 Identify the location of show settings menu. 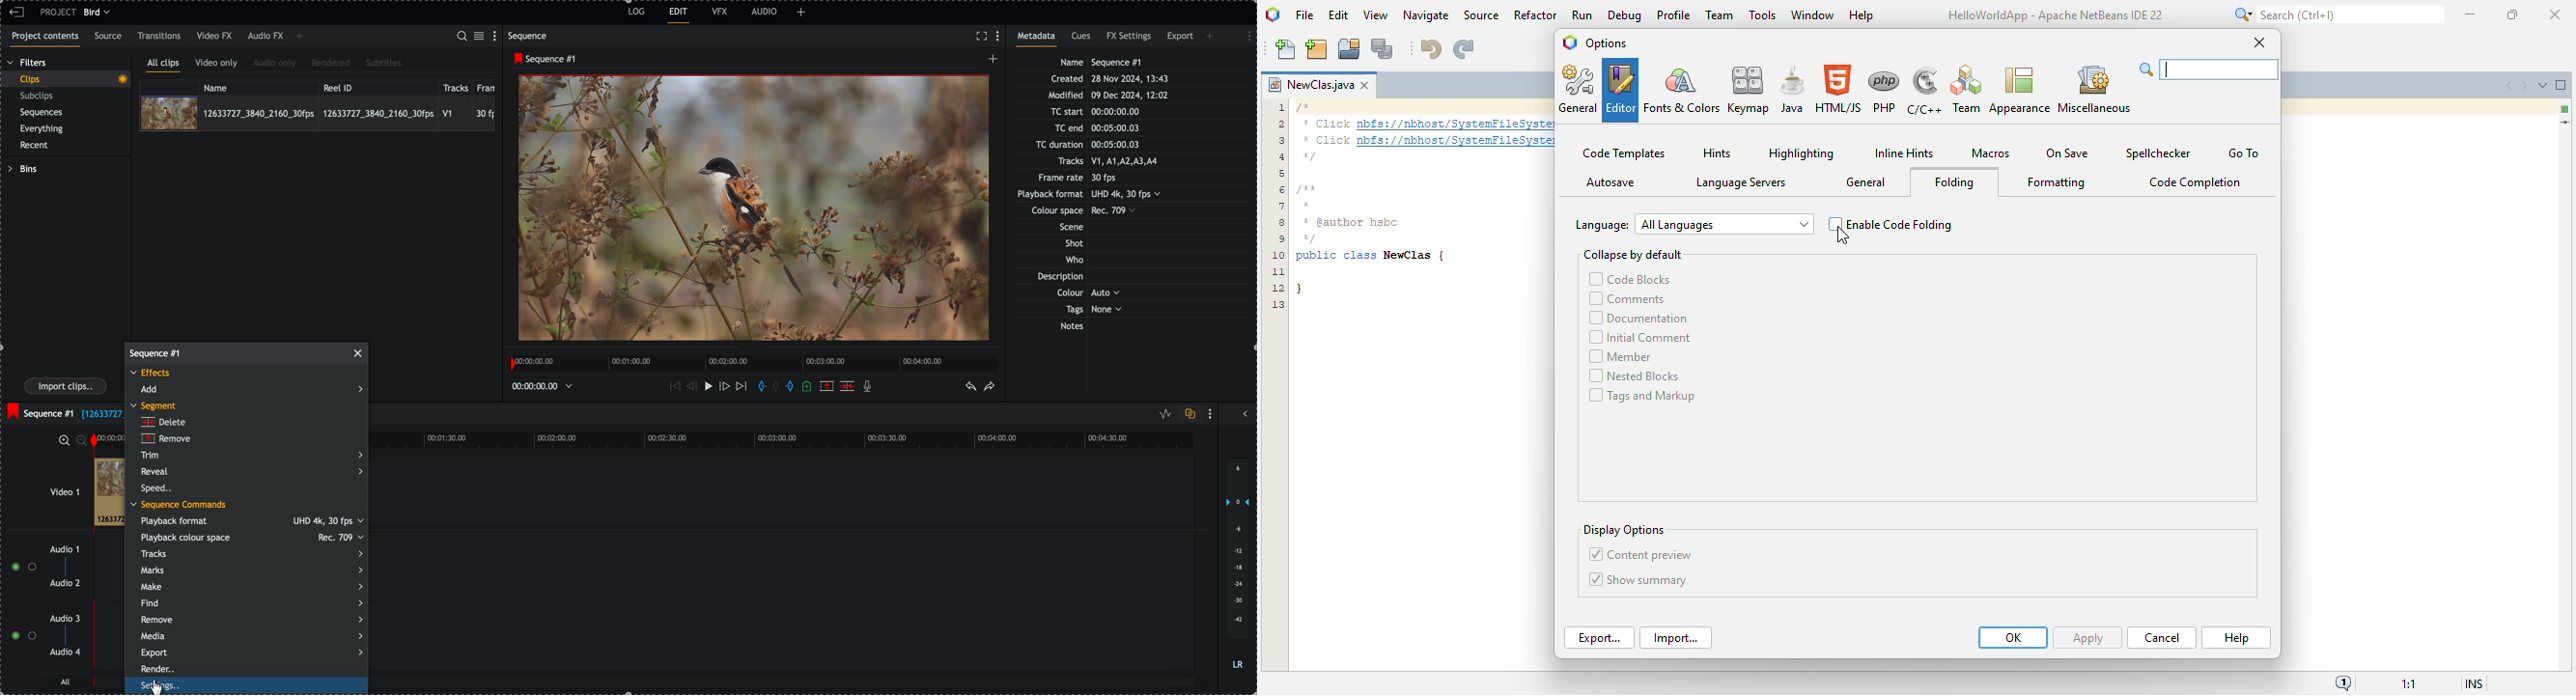
(1244, 35).